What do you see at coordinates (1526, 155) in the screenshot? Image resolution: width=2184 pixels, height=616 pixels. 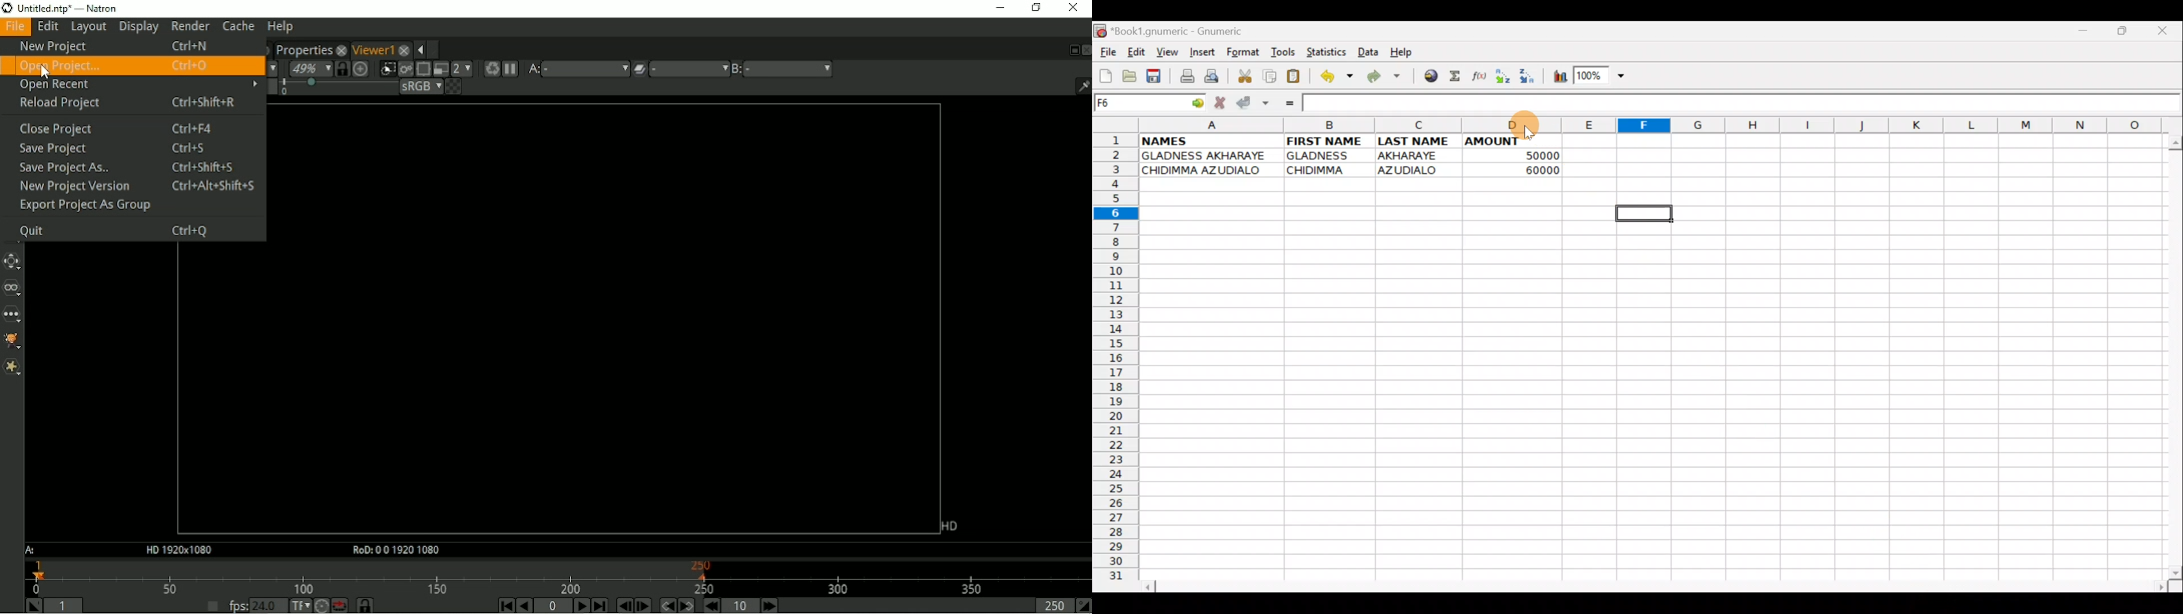 I see `50000` at bounding box center [1526, 155].